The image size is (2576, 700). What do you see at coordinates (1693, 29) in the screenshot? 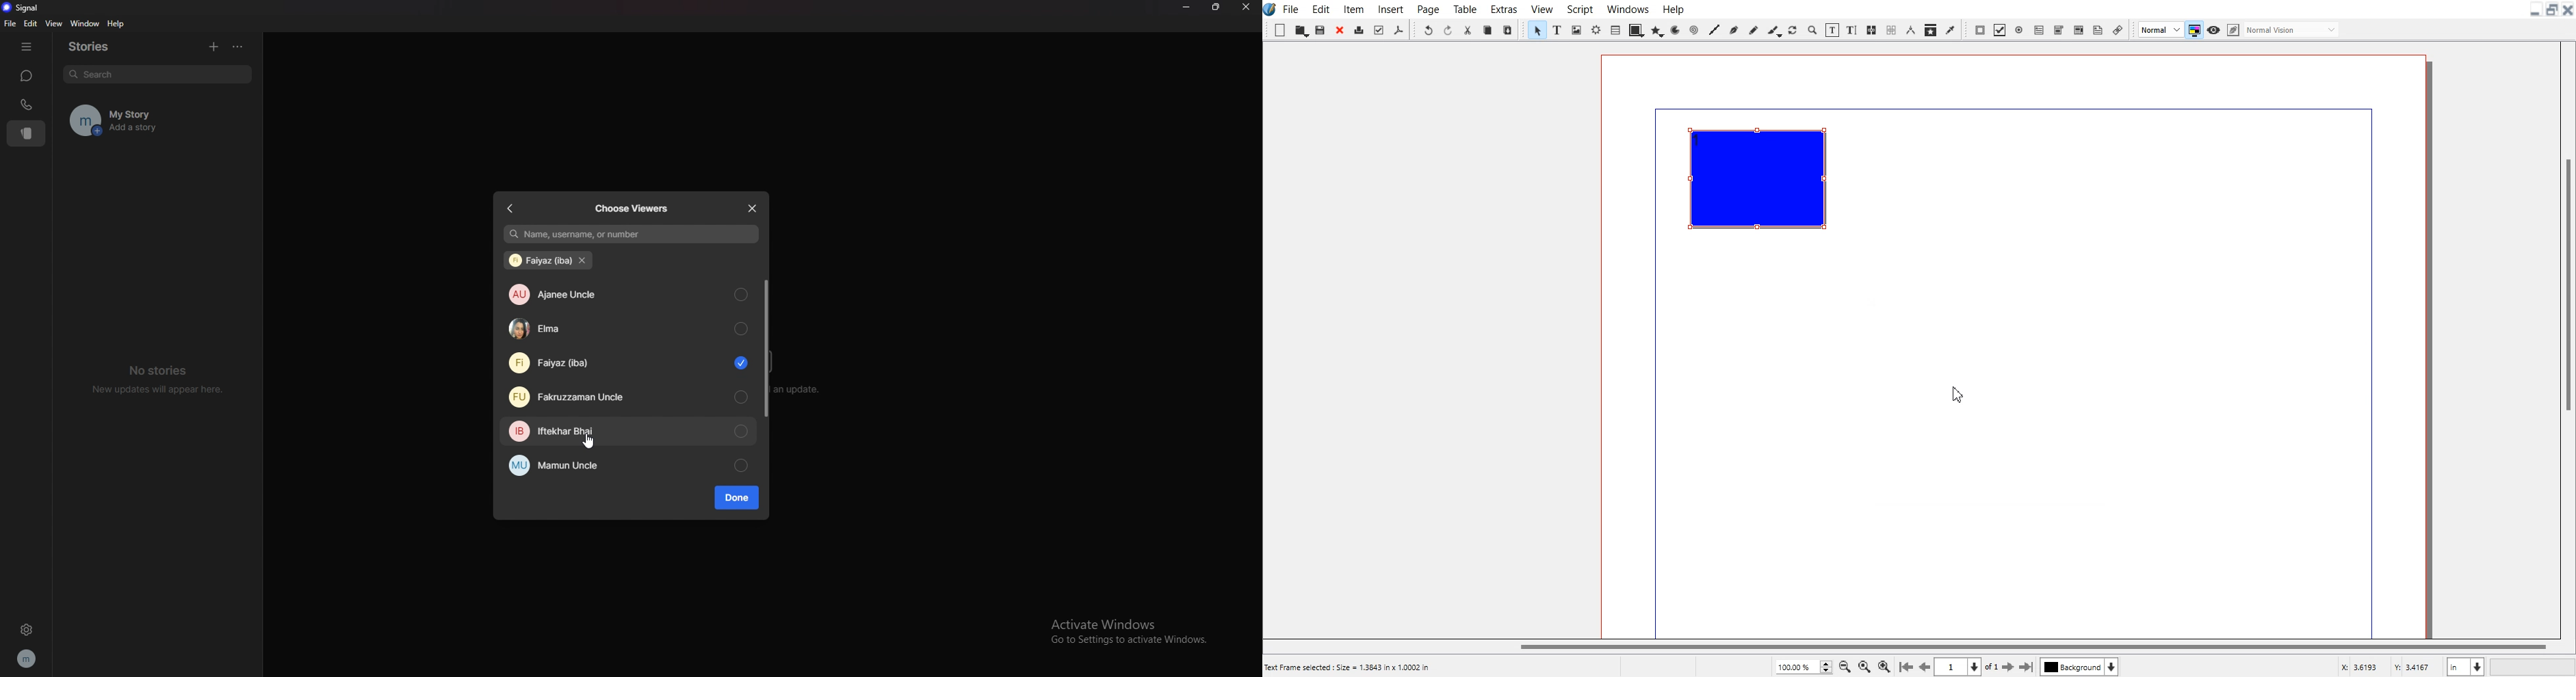
I see `Spiral` at bounding box center [1693, 29].